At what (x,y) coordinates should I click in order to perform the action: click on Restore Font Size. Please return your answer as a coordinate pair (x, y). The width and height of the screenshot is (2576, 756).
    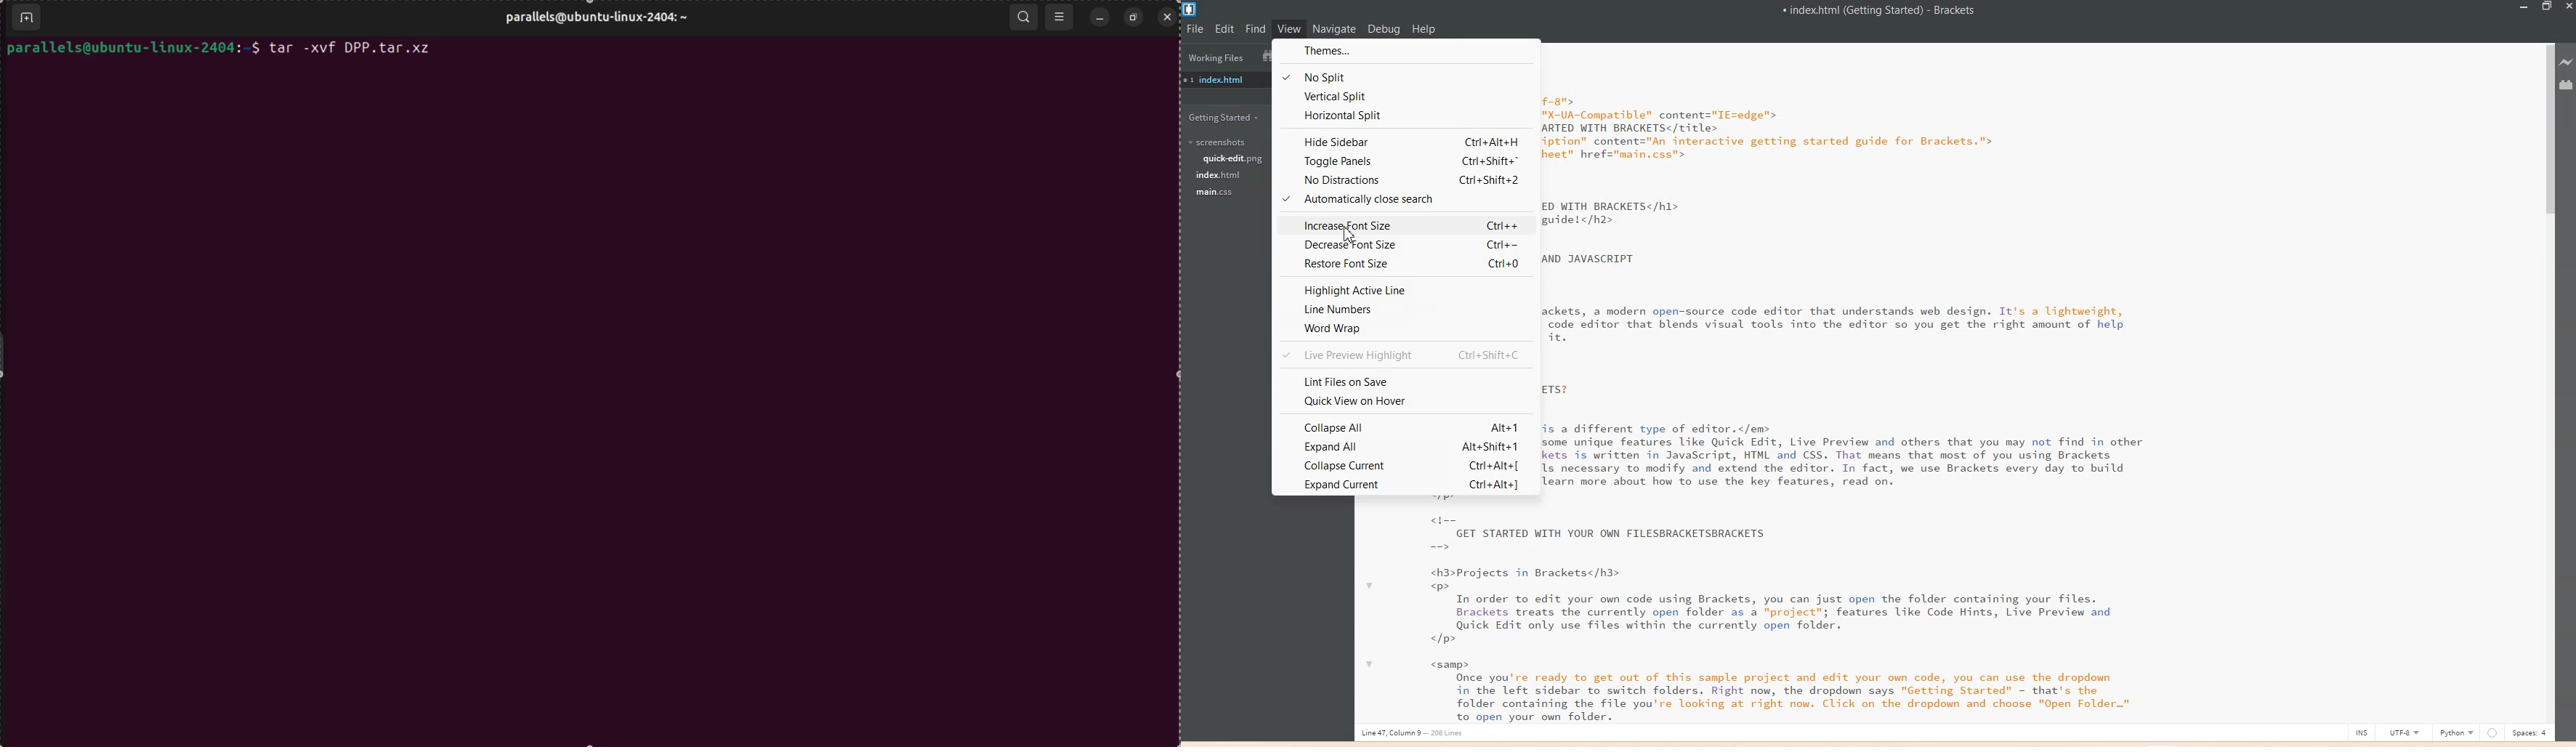
    Looking at the image, I should click on (1404, 264).